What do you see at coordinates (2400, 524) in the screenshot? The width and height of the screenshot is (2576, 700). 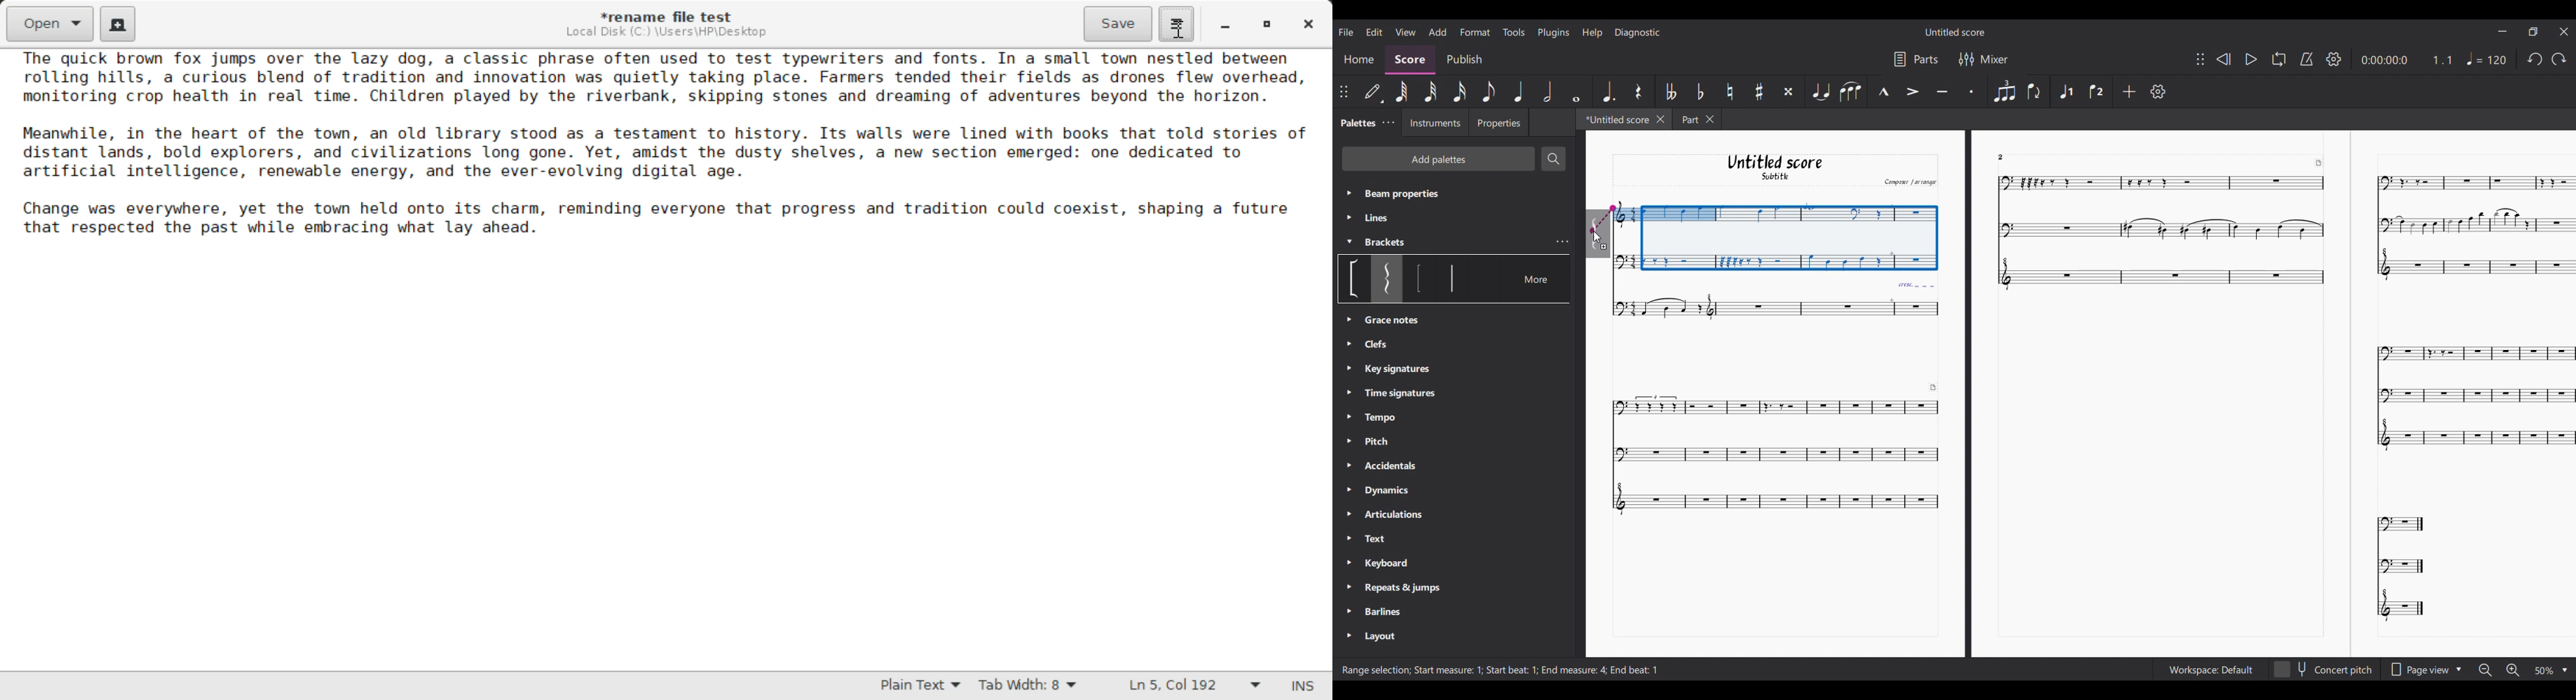 I see `` at bounding box center [2400, 524].